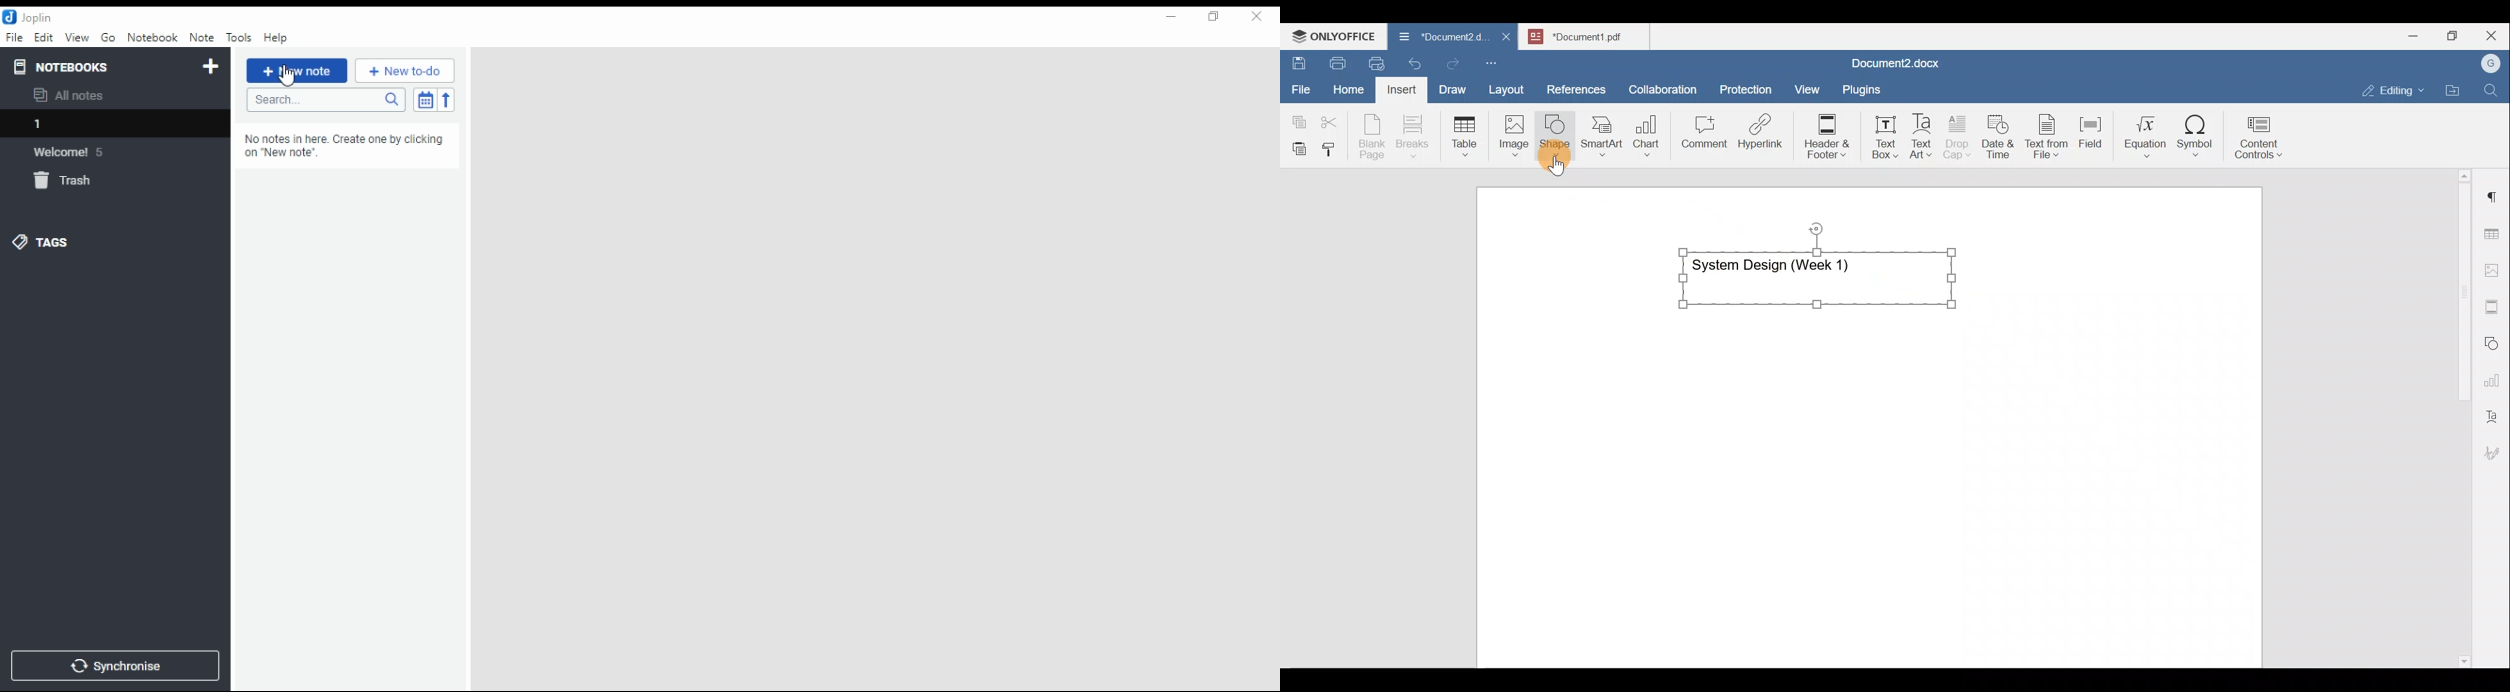  Describe the element at coordinates (297, 71) in the screenshot. I see `new note` at that location.